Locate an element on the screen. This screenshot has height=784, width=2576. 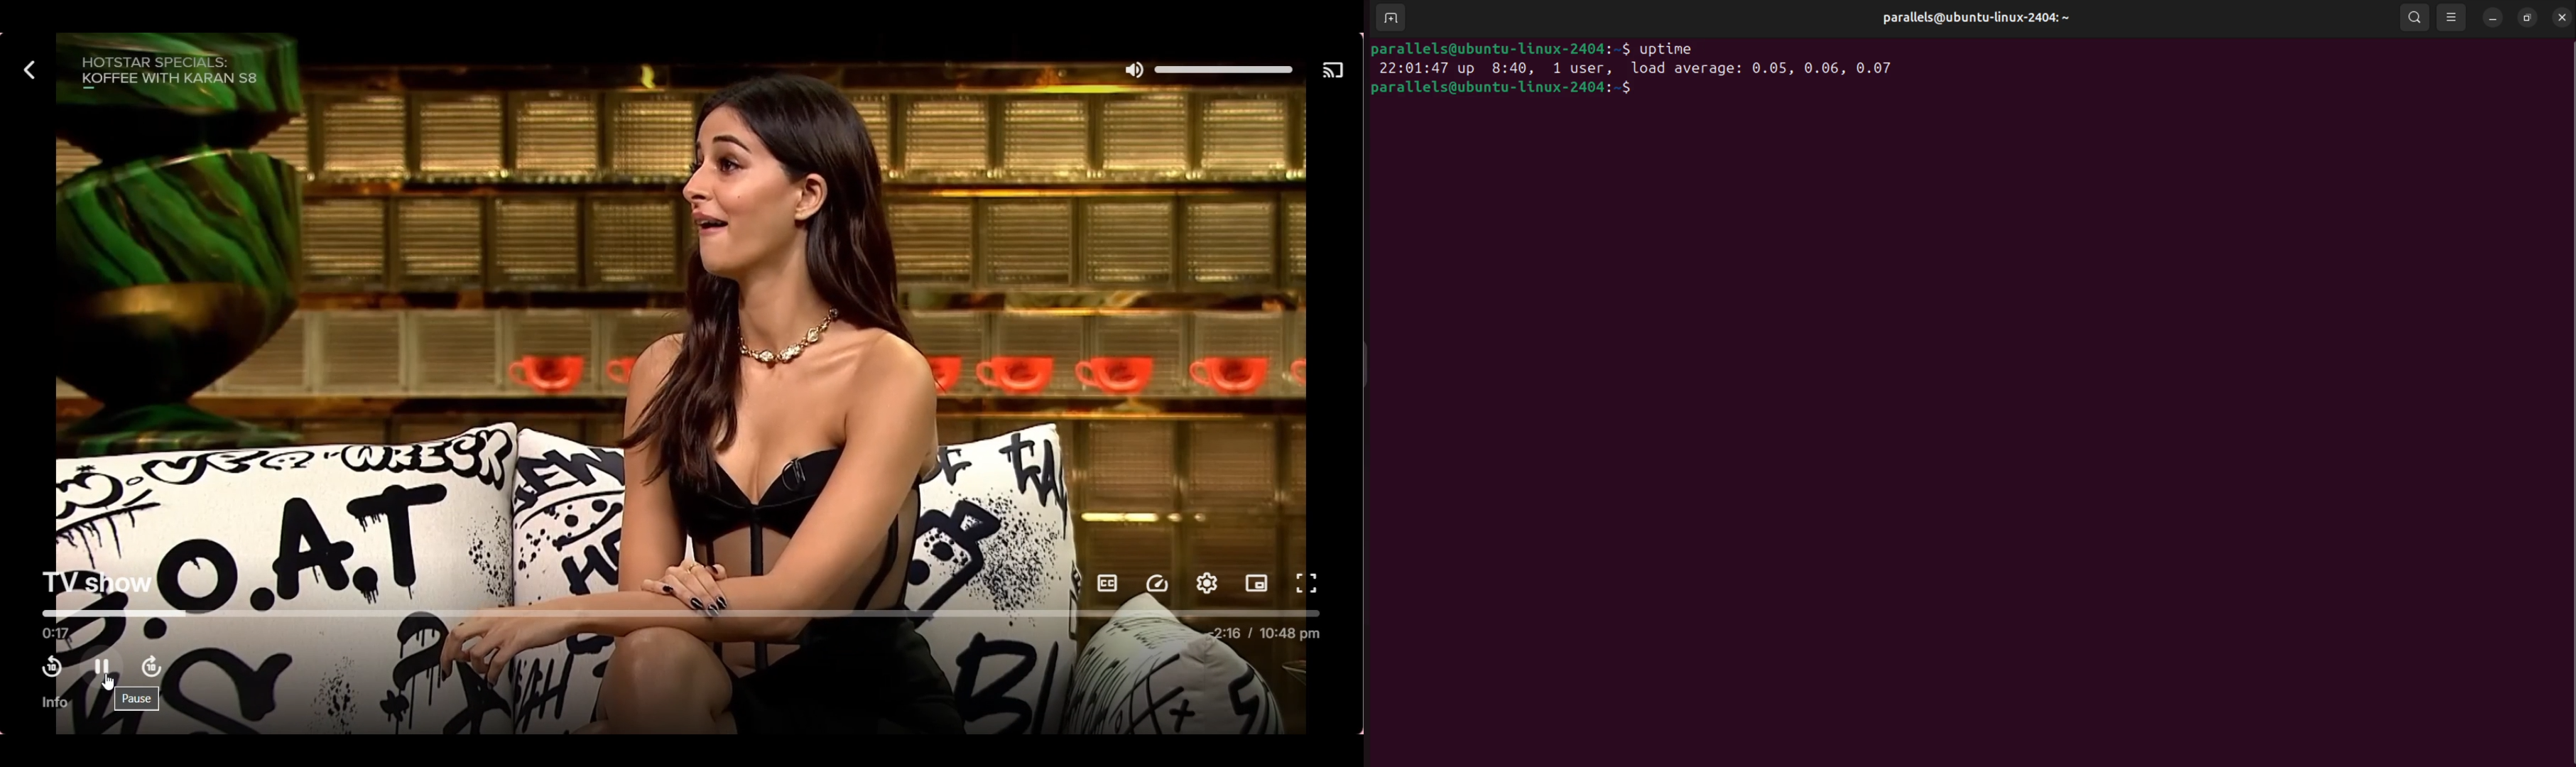
Rewind by 10 seconds is located at coordinates (52, 668).